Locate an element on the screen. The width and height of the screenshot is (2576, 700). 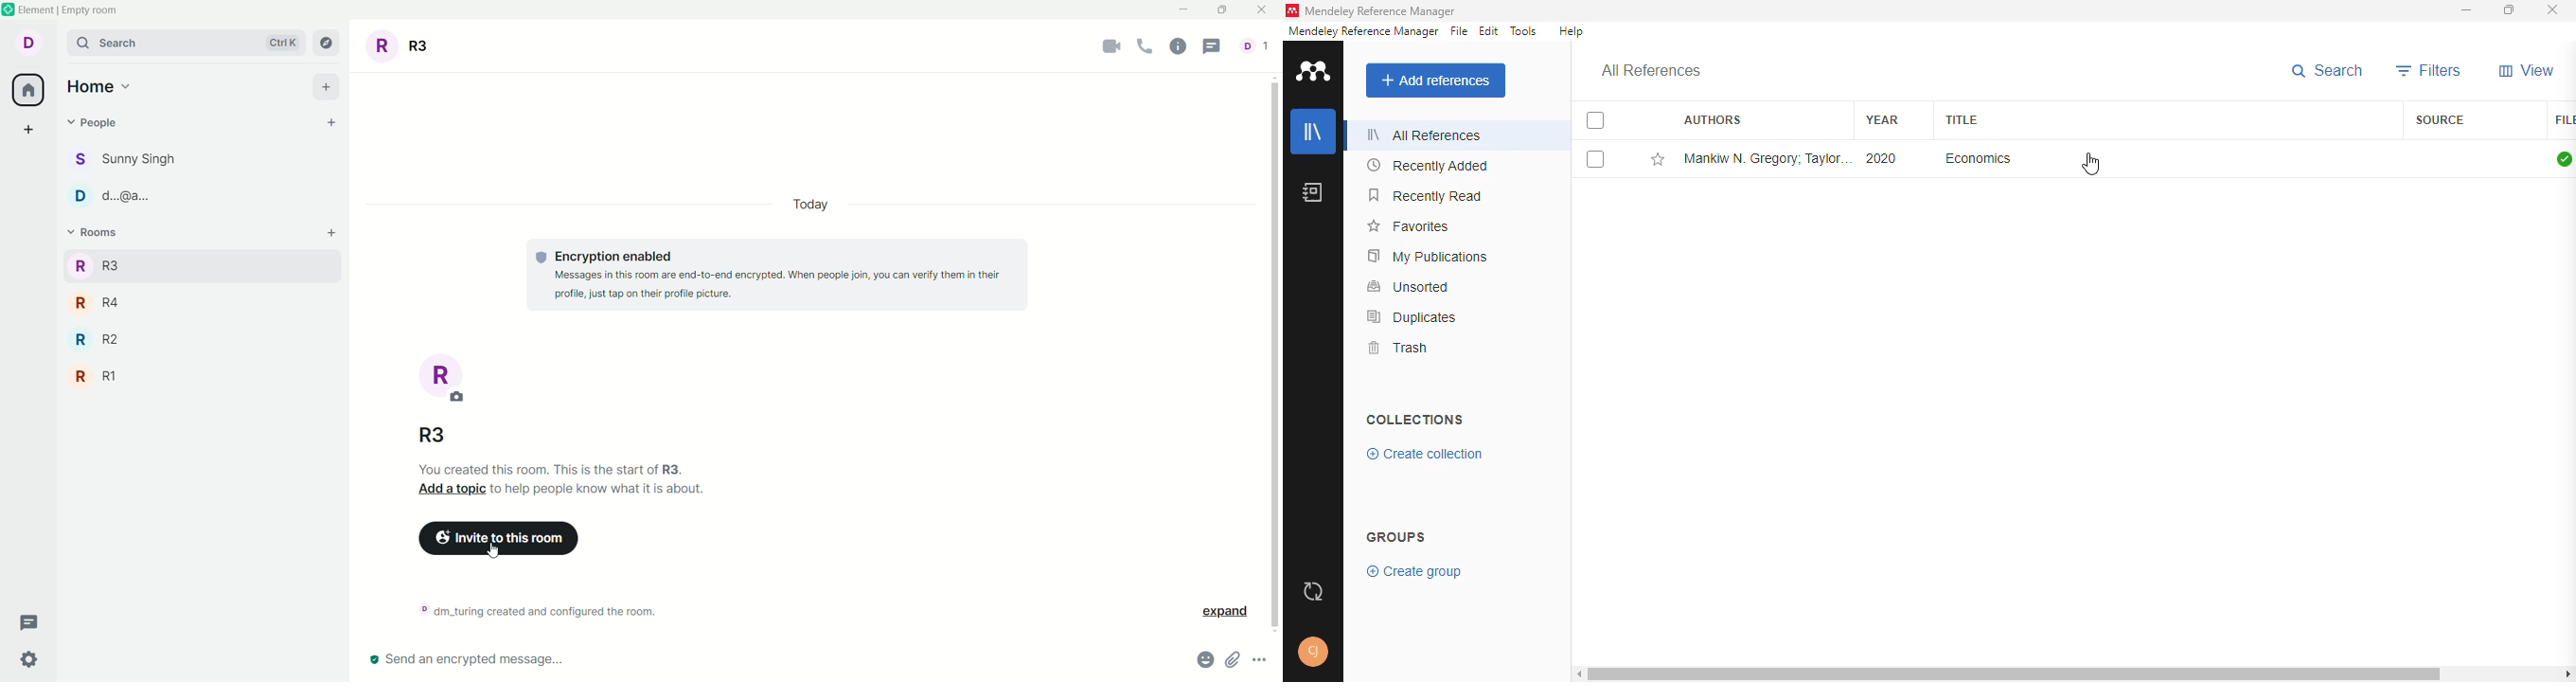
sync is located at coordinates (1313, 593).